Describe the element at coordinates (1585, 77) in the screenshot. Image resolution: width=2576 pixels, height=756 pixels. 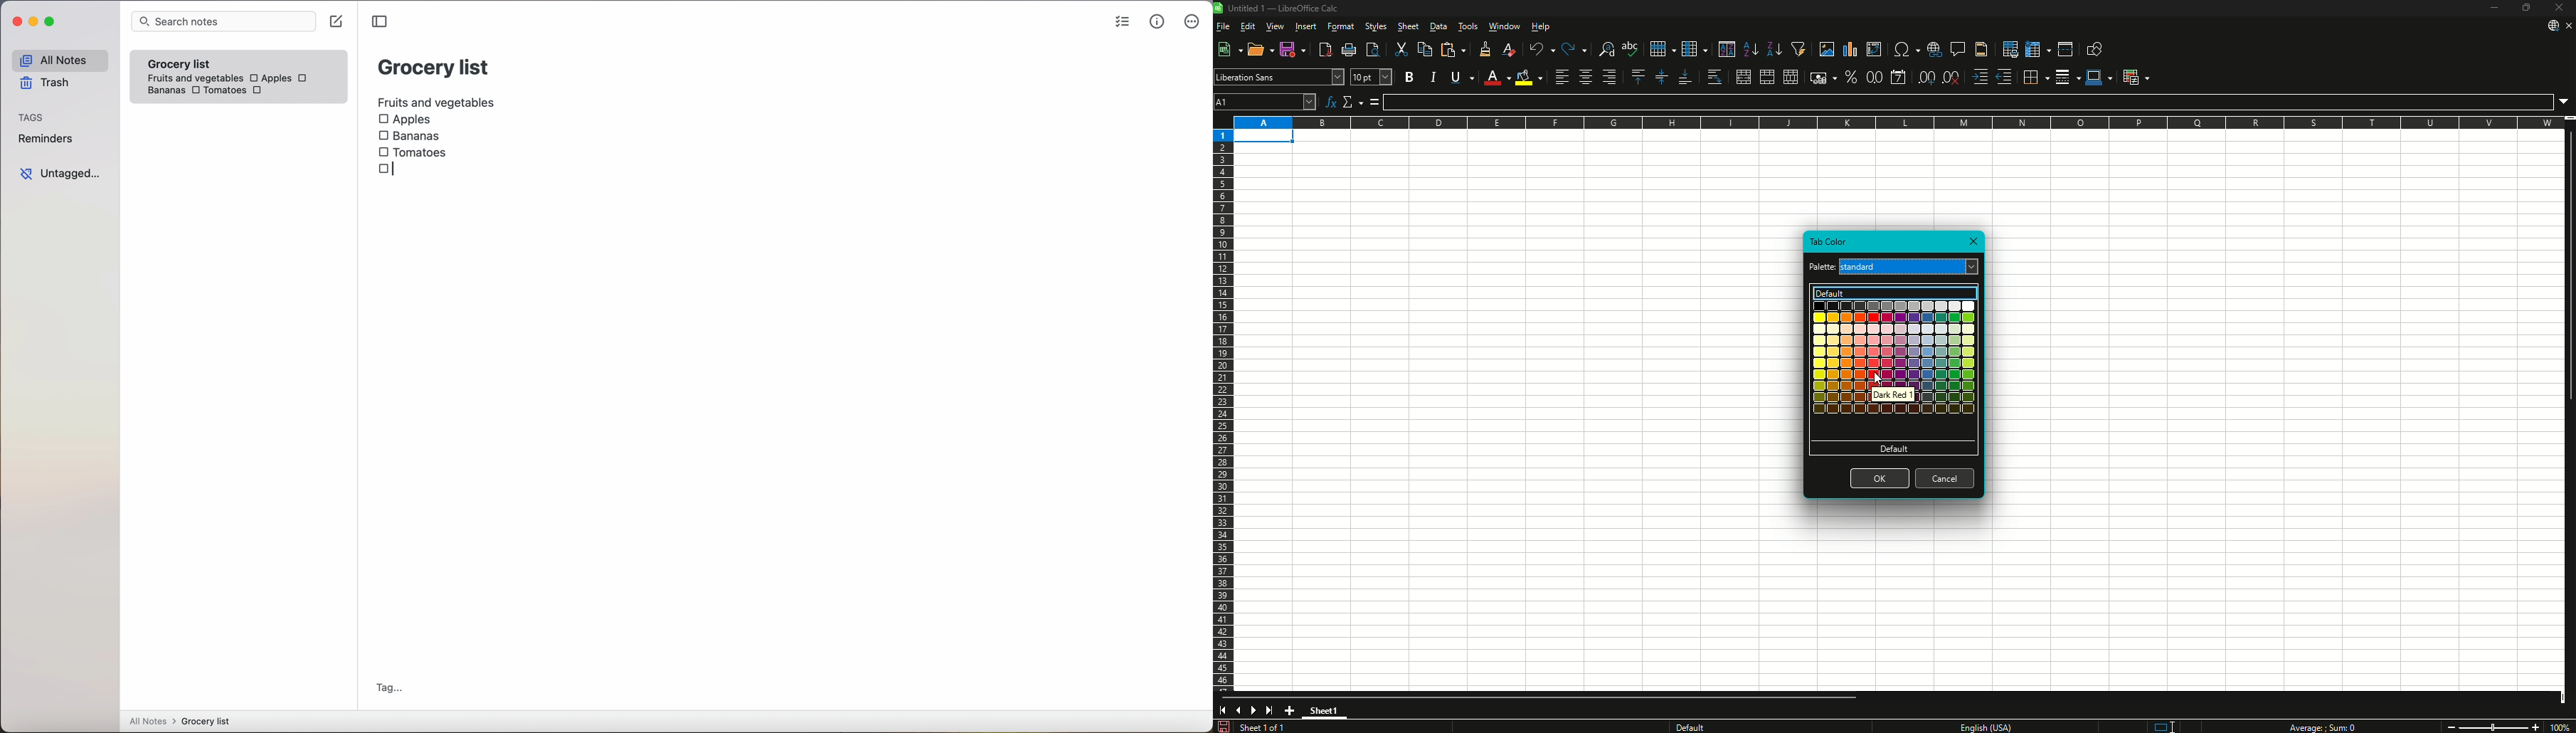
I see `Align Center` at that location.